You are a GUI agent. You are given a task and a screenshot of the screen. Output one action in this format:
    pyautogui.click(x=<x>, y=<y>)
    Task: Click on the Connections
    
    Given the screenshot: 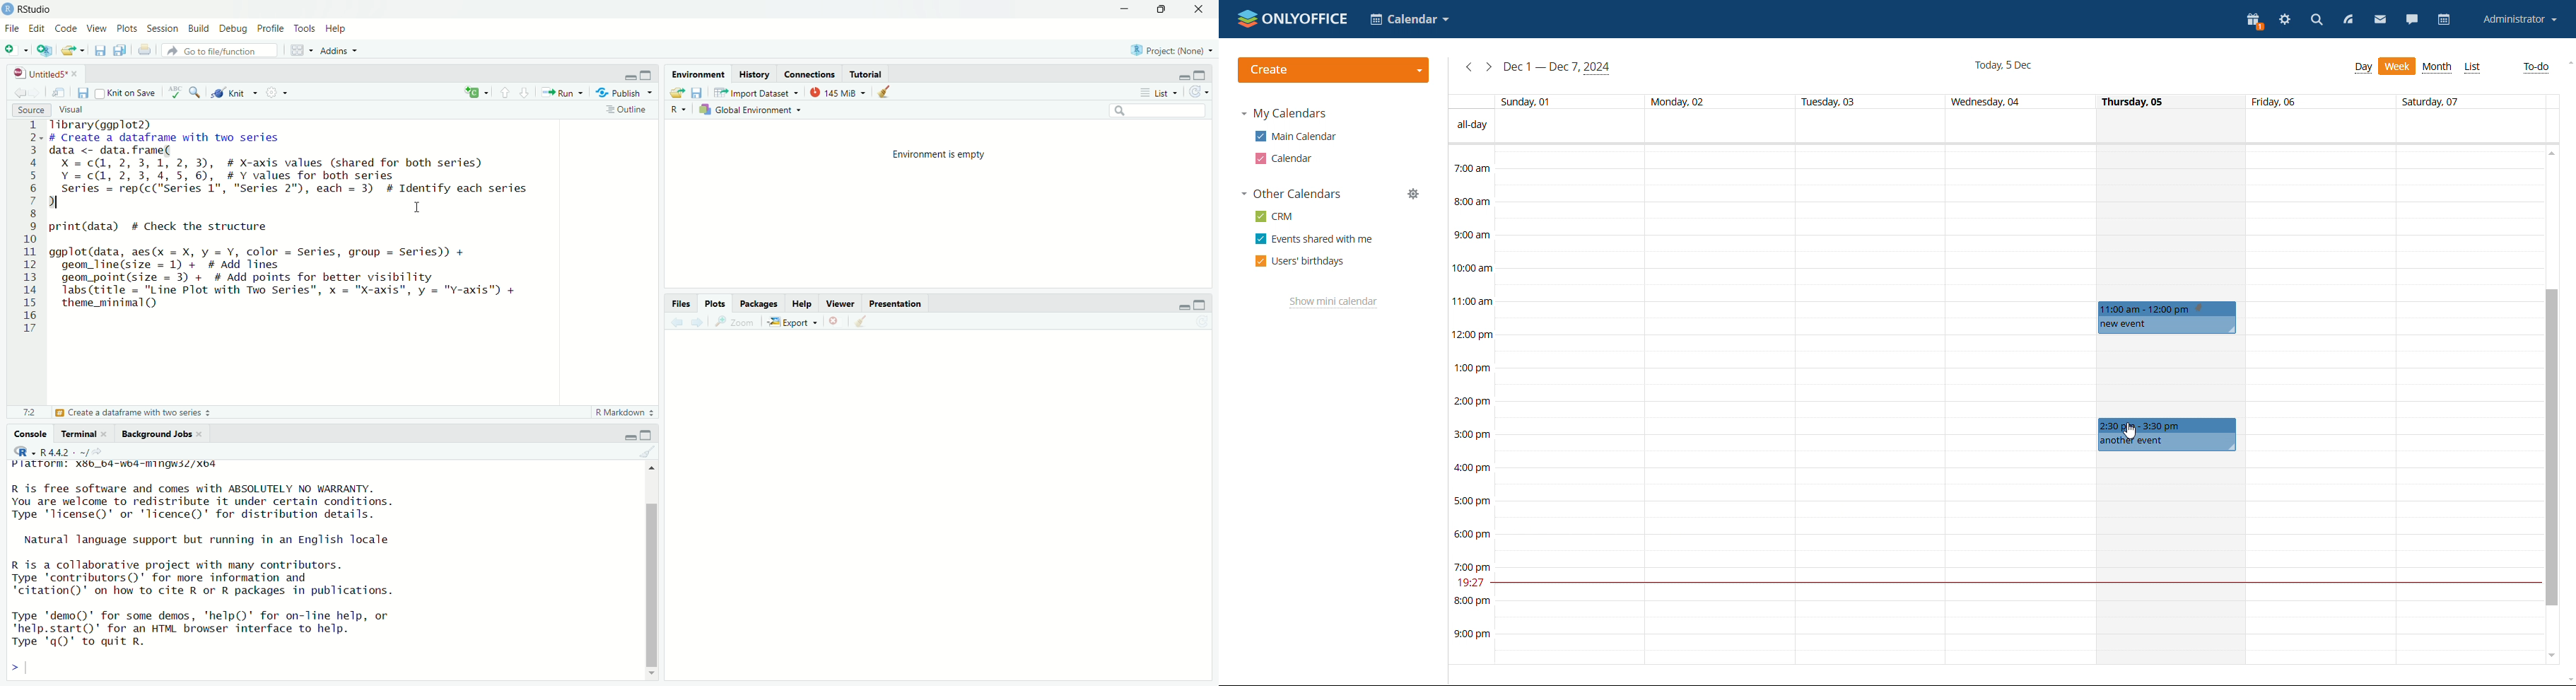 What is the action you would take?
    pyautogui.click(x=807, y=74)
    